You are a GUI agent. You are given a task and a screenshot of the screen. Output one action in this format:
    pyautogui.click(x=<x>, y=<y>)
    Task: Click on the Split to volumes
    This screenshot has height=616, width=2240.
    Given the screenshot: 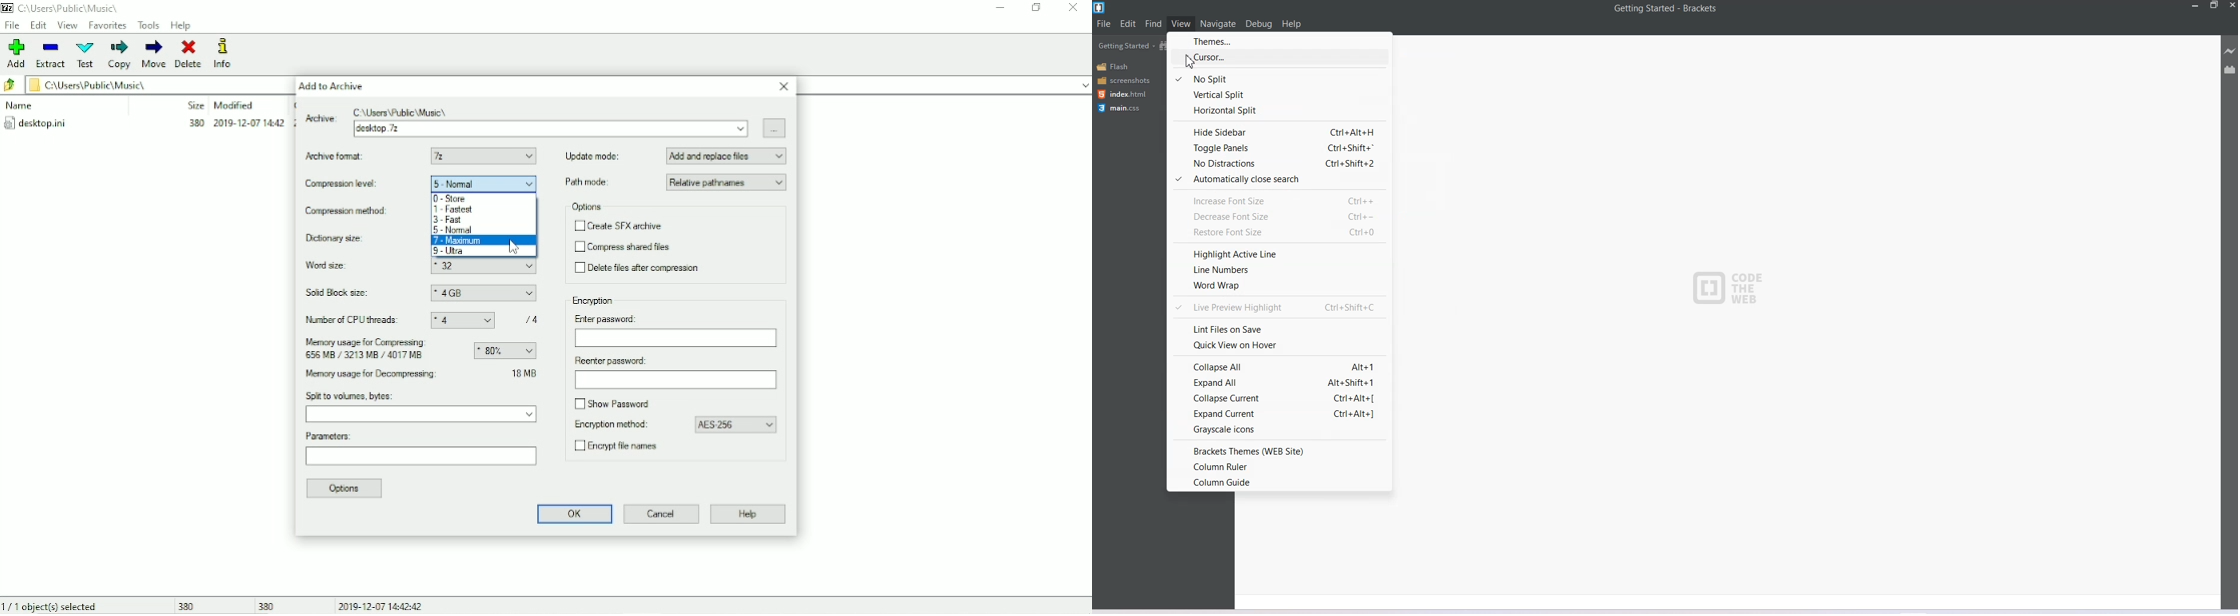 What is the action you would take?
    pyautogui.click(x=422, y=415)
    